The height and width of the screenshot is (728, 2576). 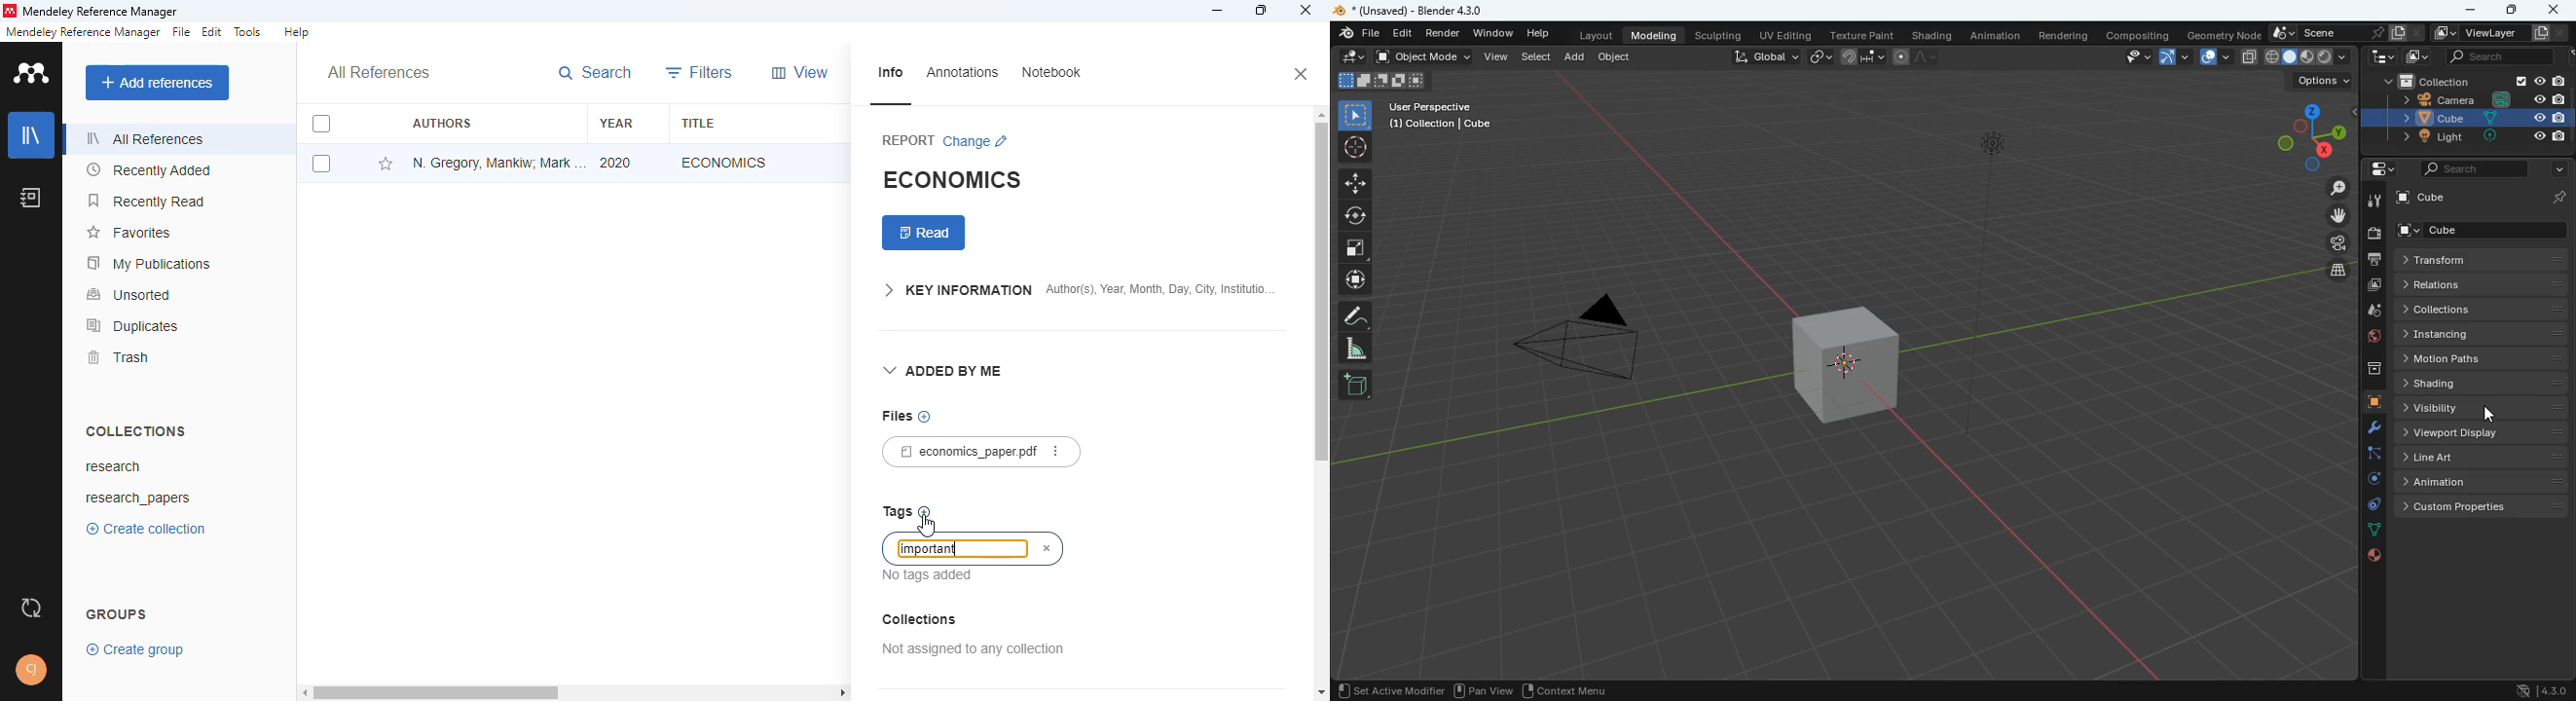 What do you see at coordinates (924, 417) in the screenshot?
I see `no files chosen` at bounding box center [924, 417].